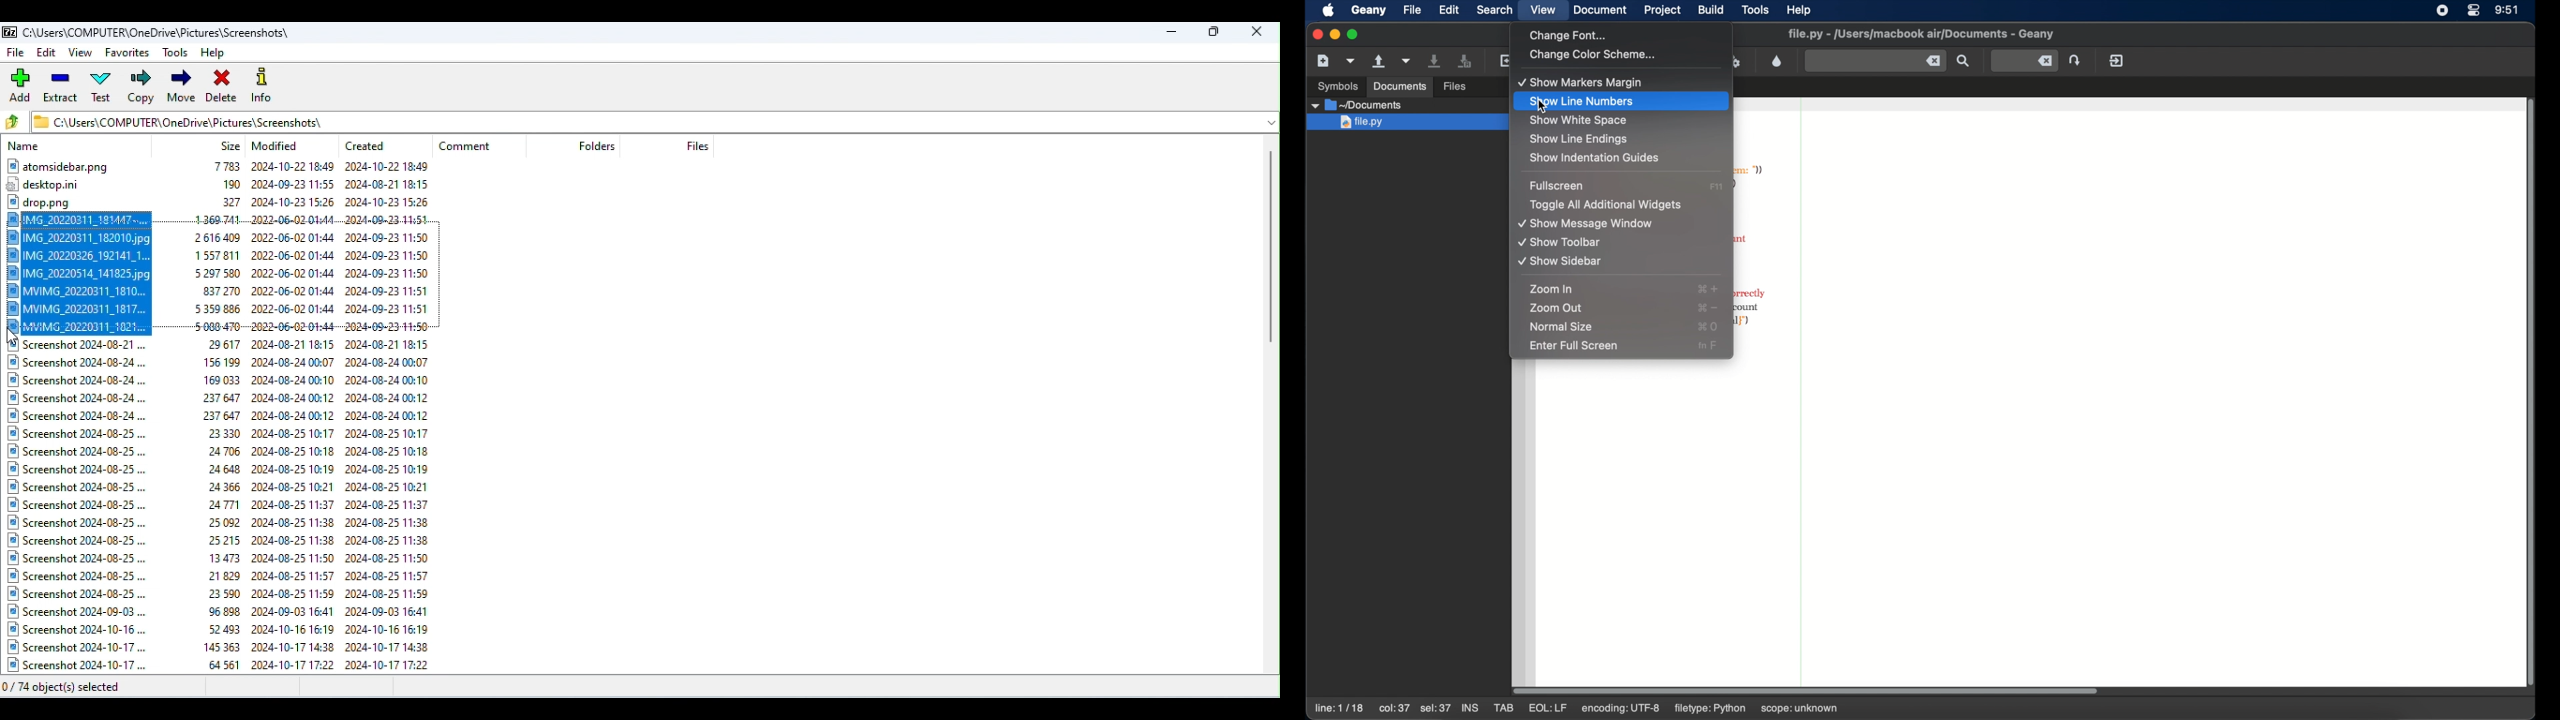 The width and height of the screenshot is (2576, 728). I want to click on Created, so click(372, 142).